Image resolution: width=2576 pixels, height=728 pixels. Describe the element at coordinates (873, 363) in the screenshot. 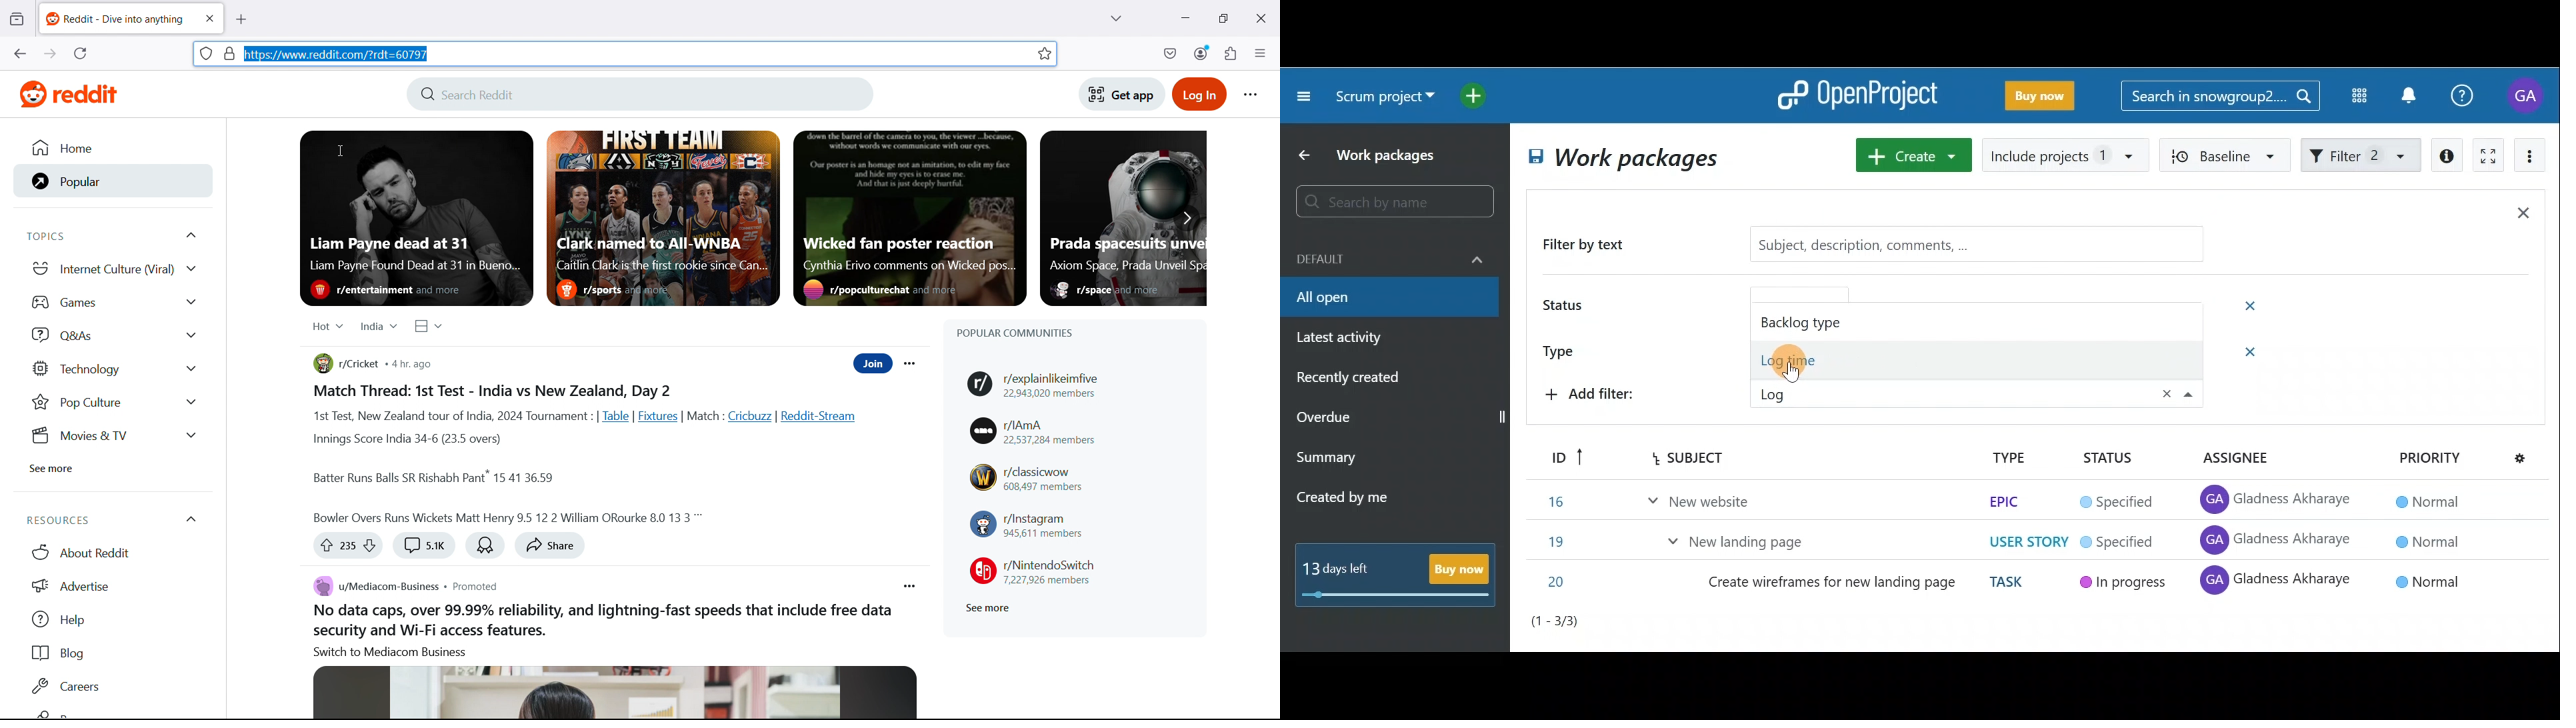

I see `Join community` at that location.